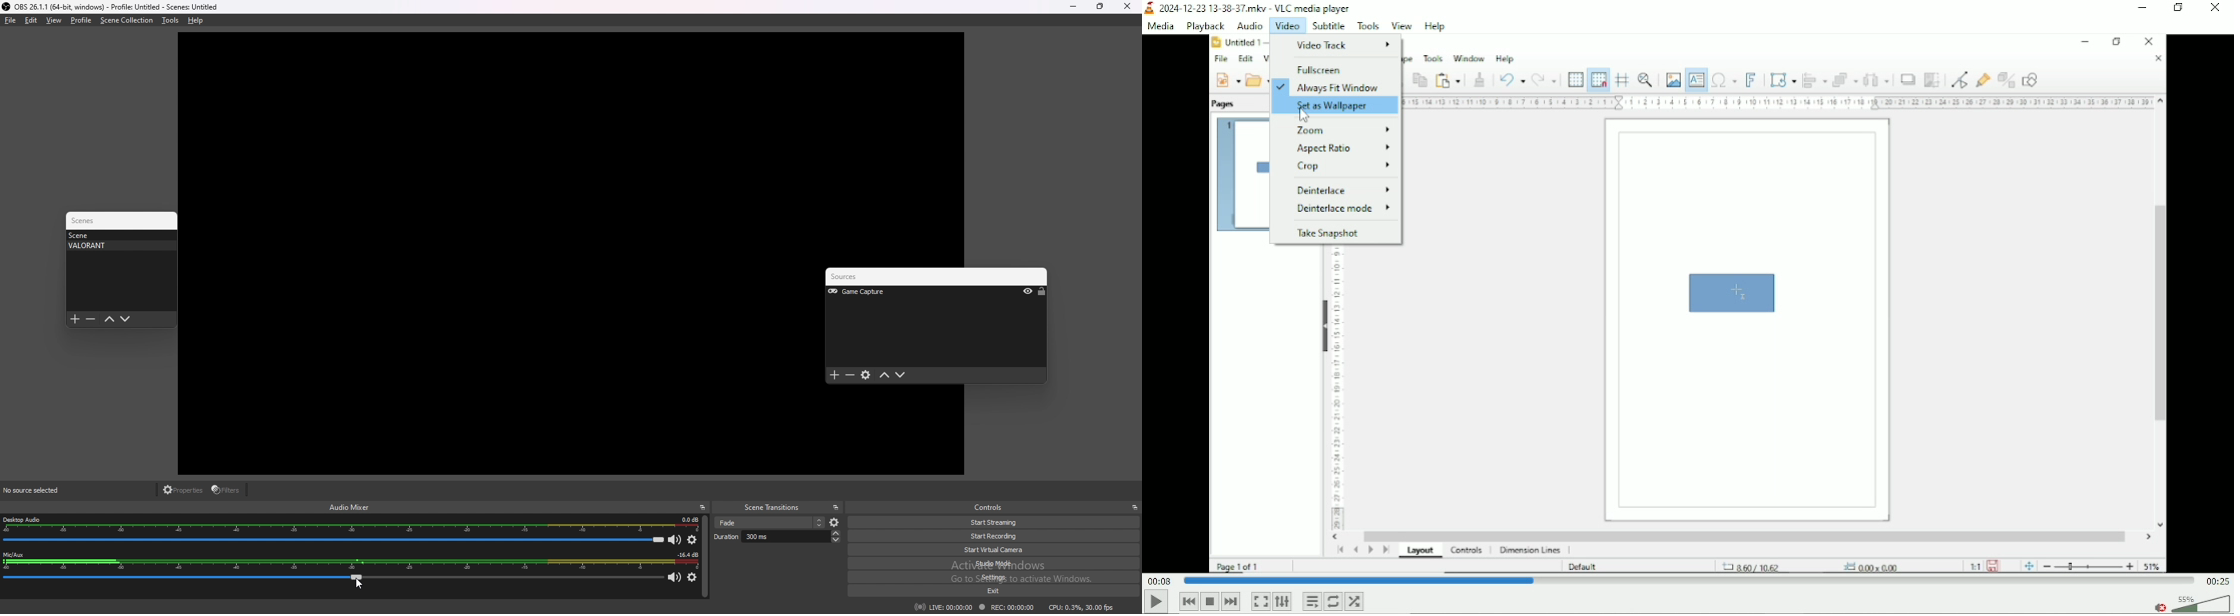  Describe the element at coordinates (75, 319) in the screenshot. I see `add` at that location.